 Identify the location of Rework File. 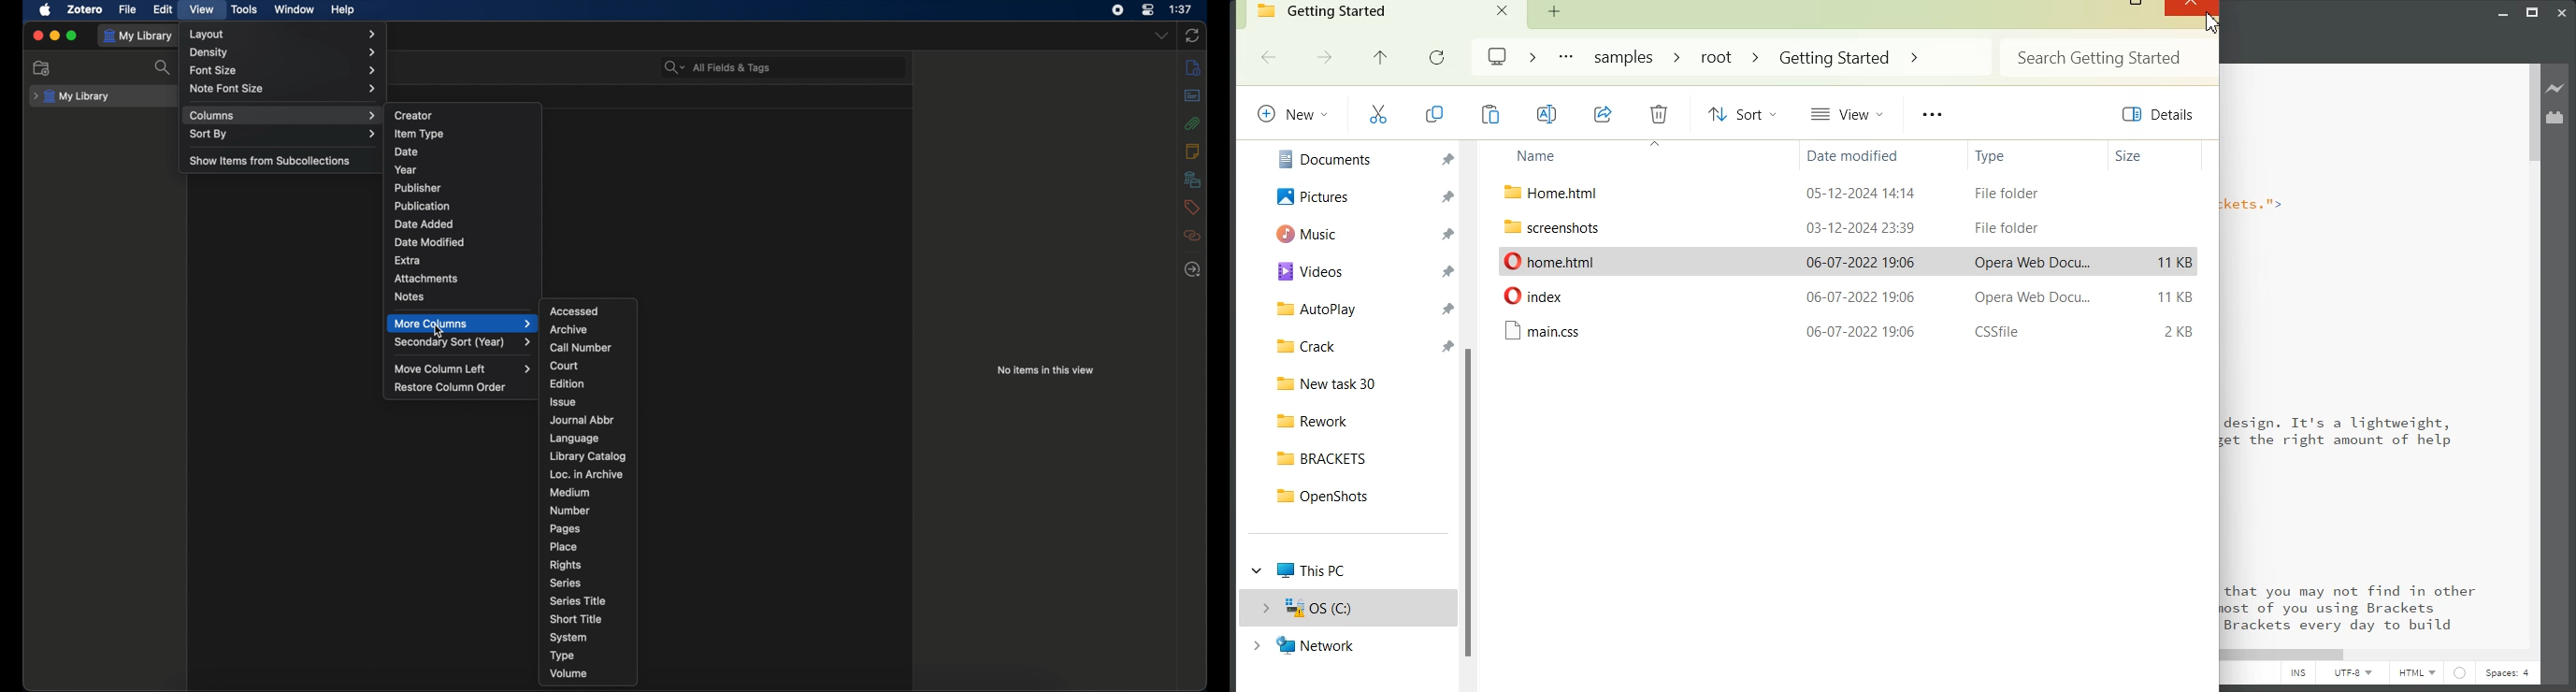
(1359, 421).